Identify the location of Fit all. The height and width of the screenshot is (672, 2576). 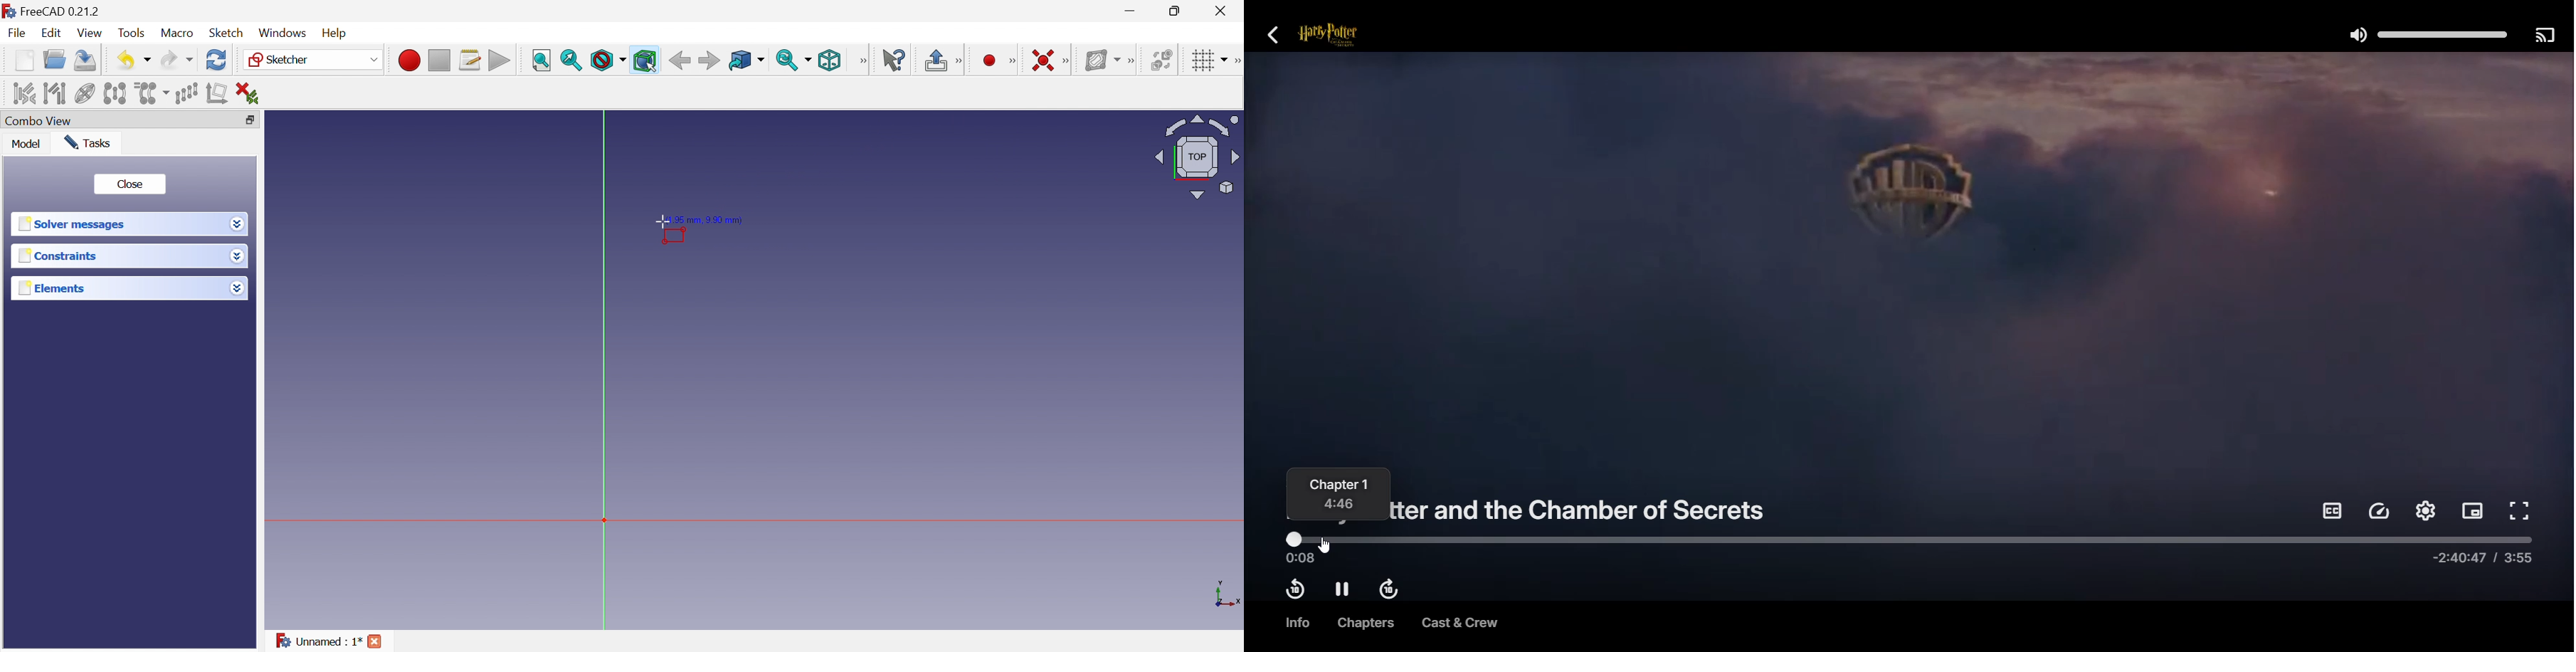
(542, 60).